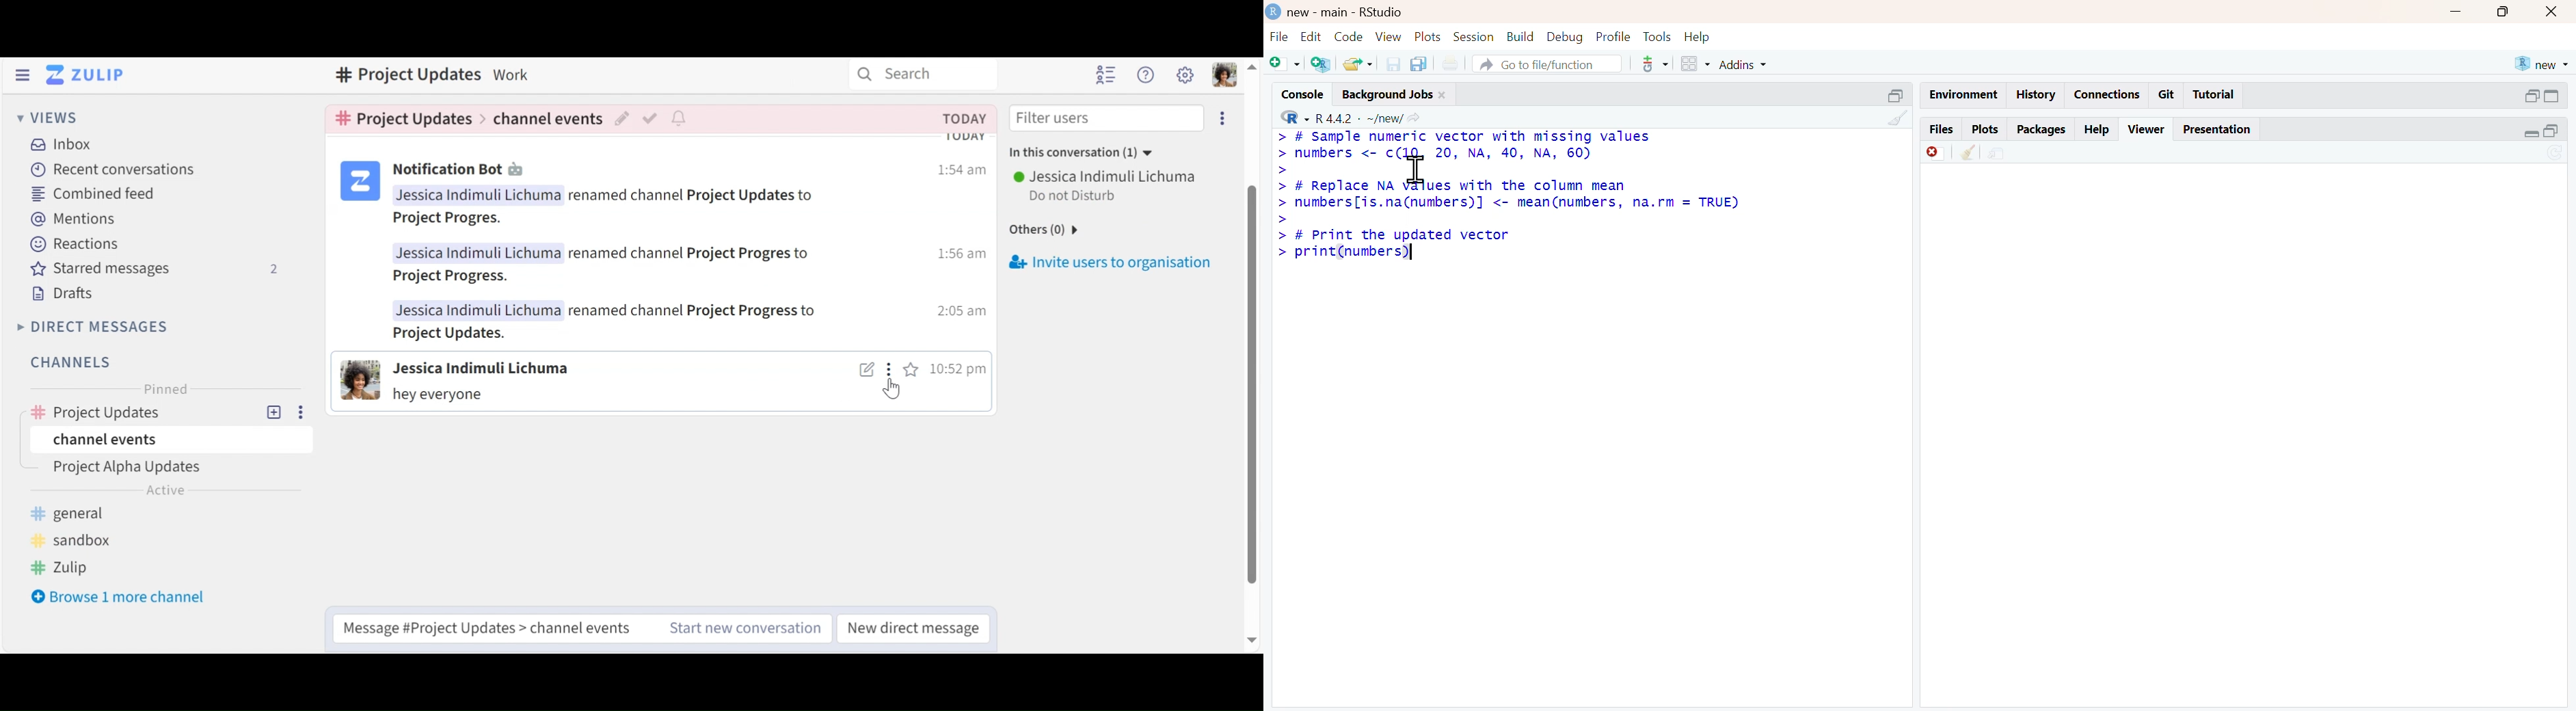 This screenshot has width=2576, height=728. I want to click on git, so click(2168, 95).